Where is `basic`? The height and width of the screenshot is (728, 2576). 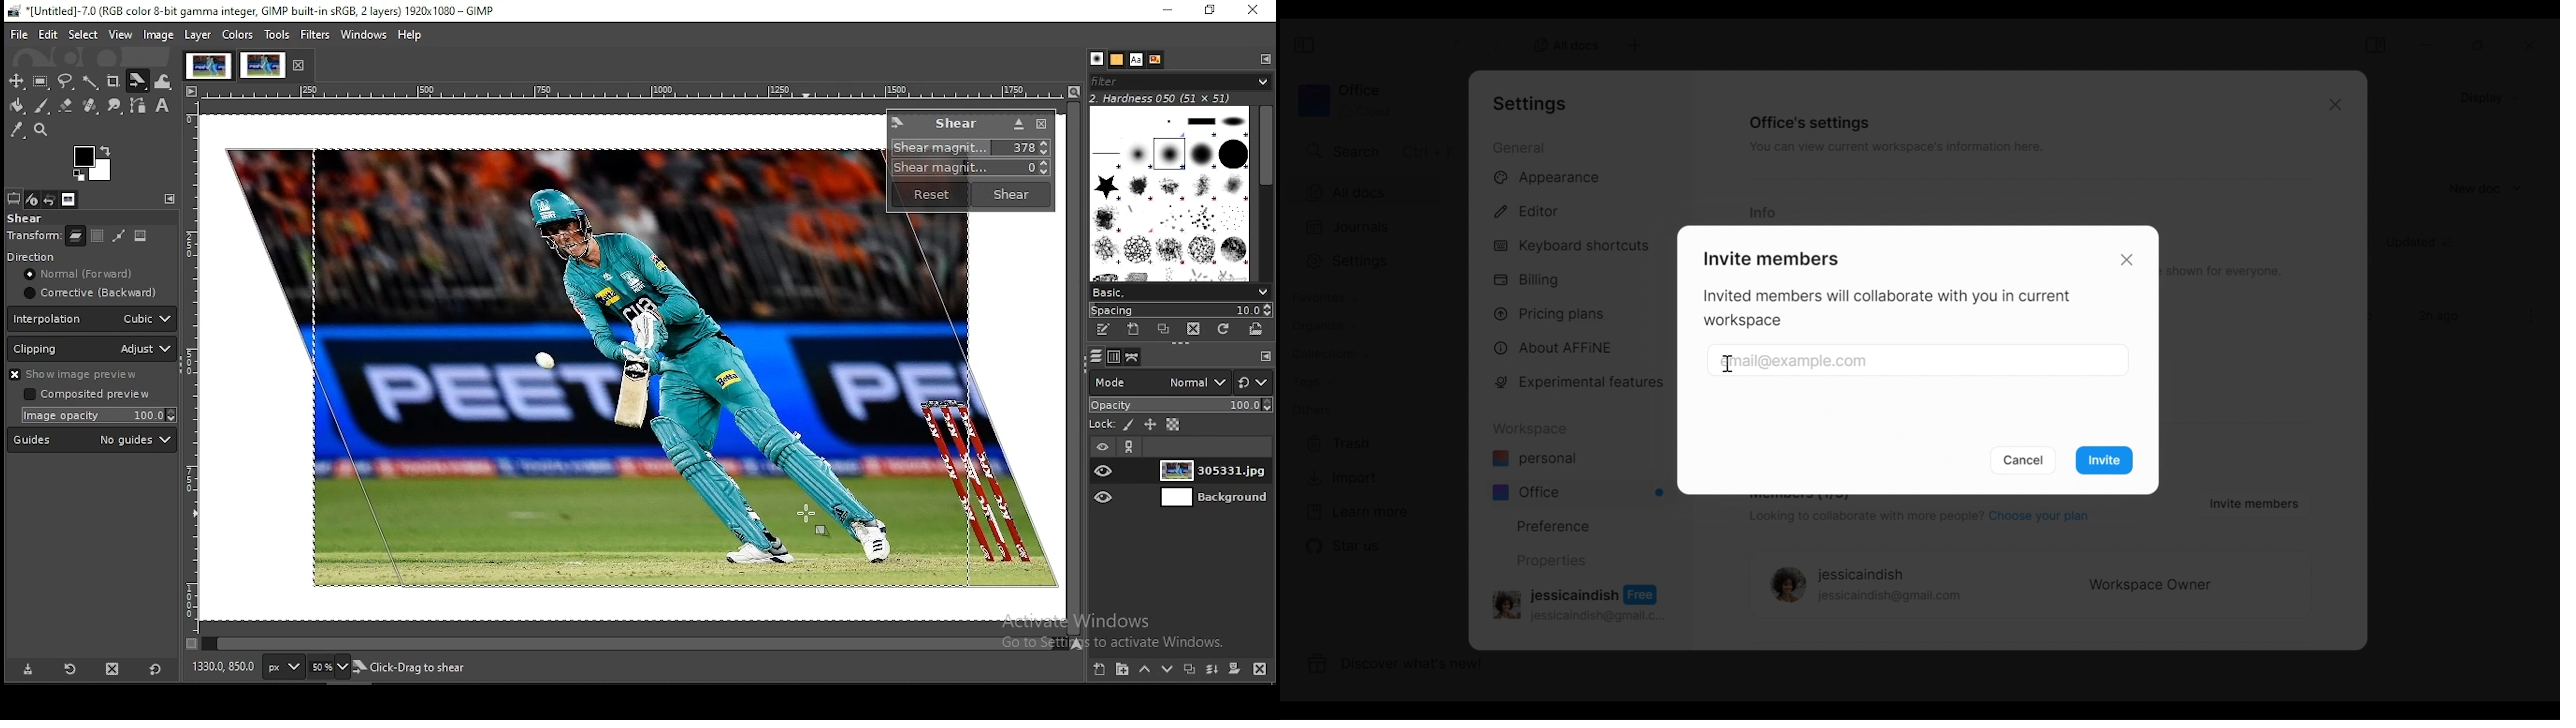 basic is located at coordinates (1180, 293).